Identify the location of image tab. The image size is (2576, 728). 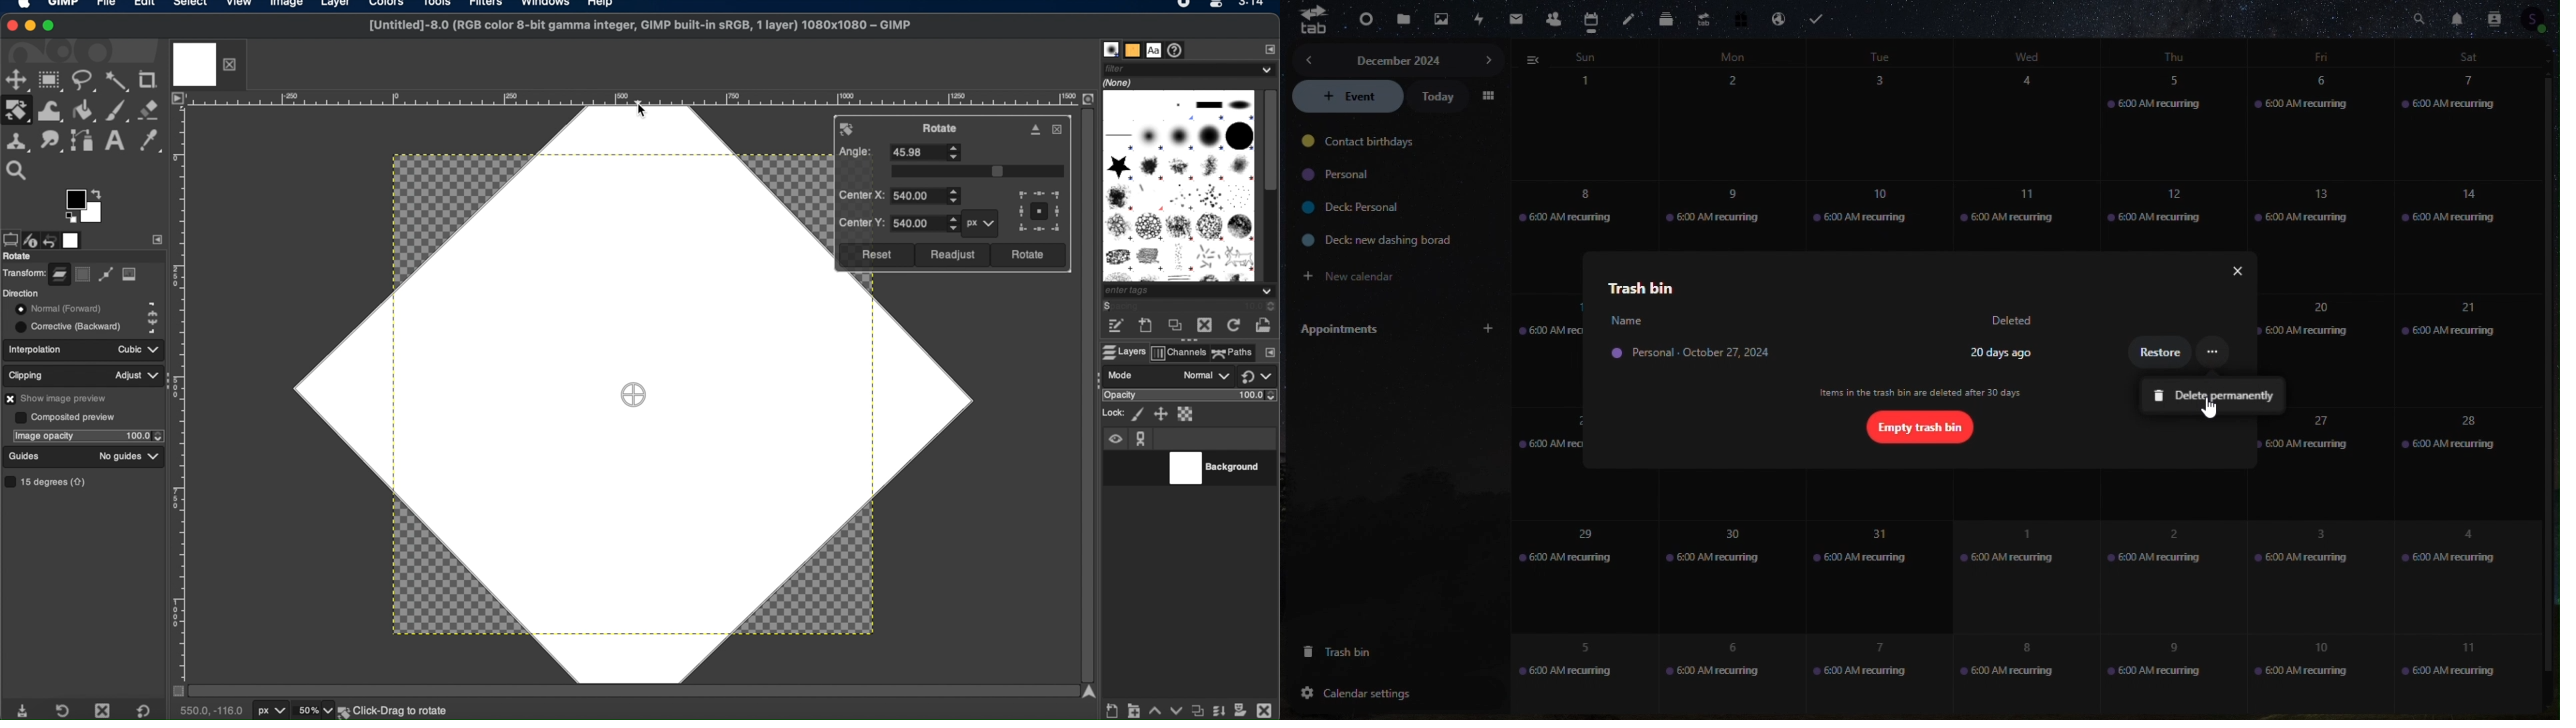
(195, 63).